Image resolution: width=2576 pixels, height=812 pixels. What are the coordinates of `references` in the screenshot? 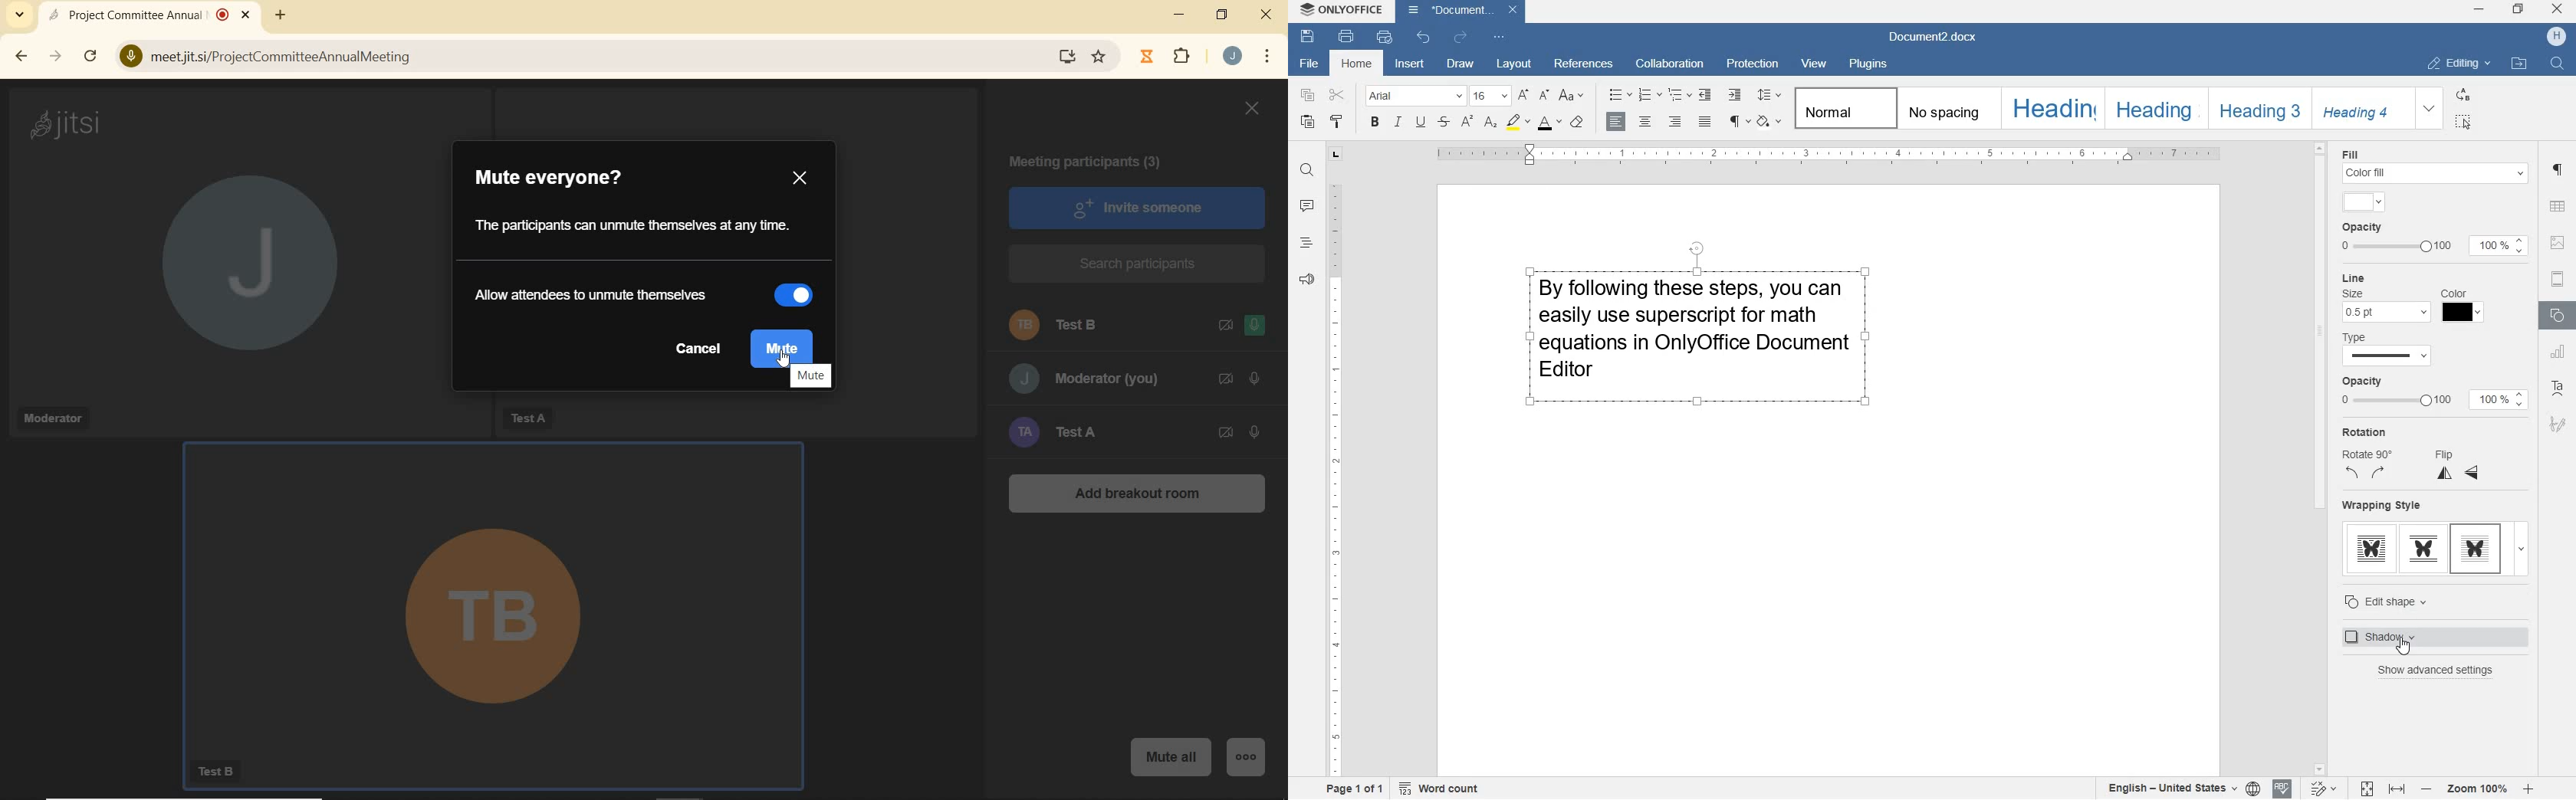 It's located at (1584, 66).